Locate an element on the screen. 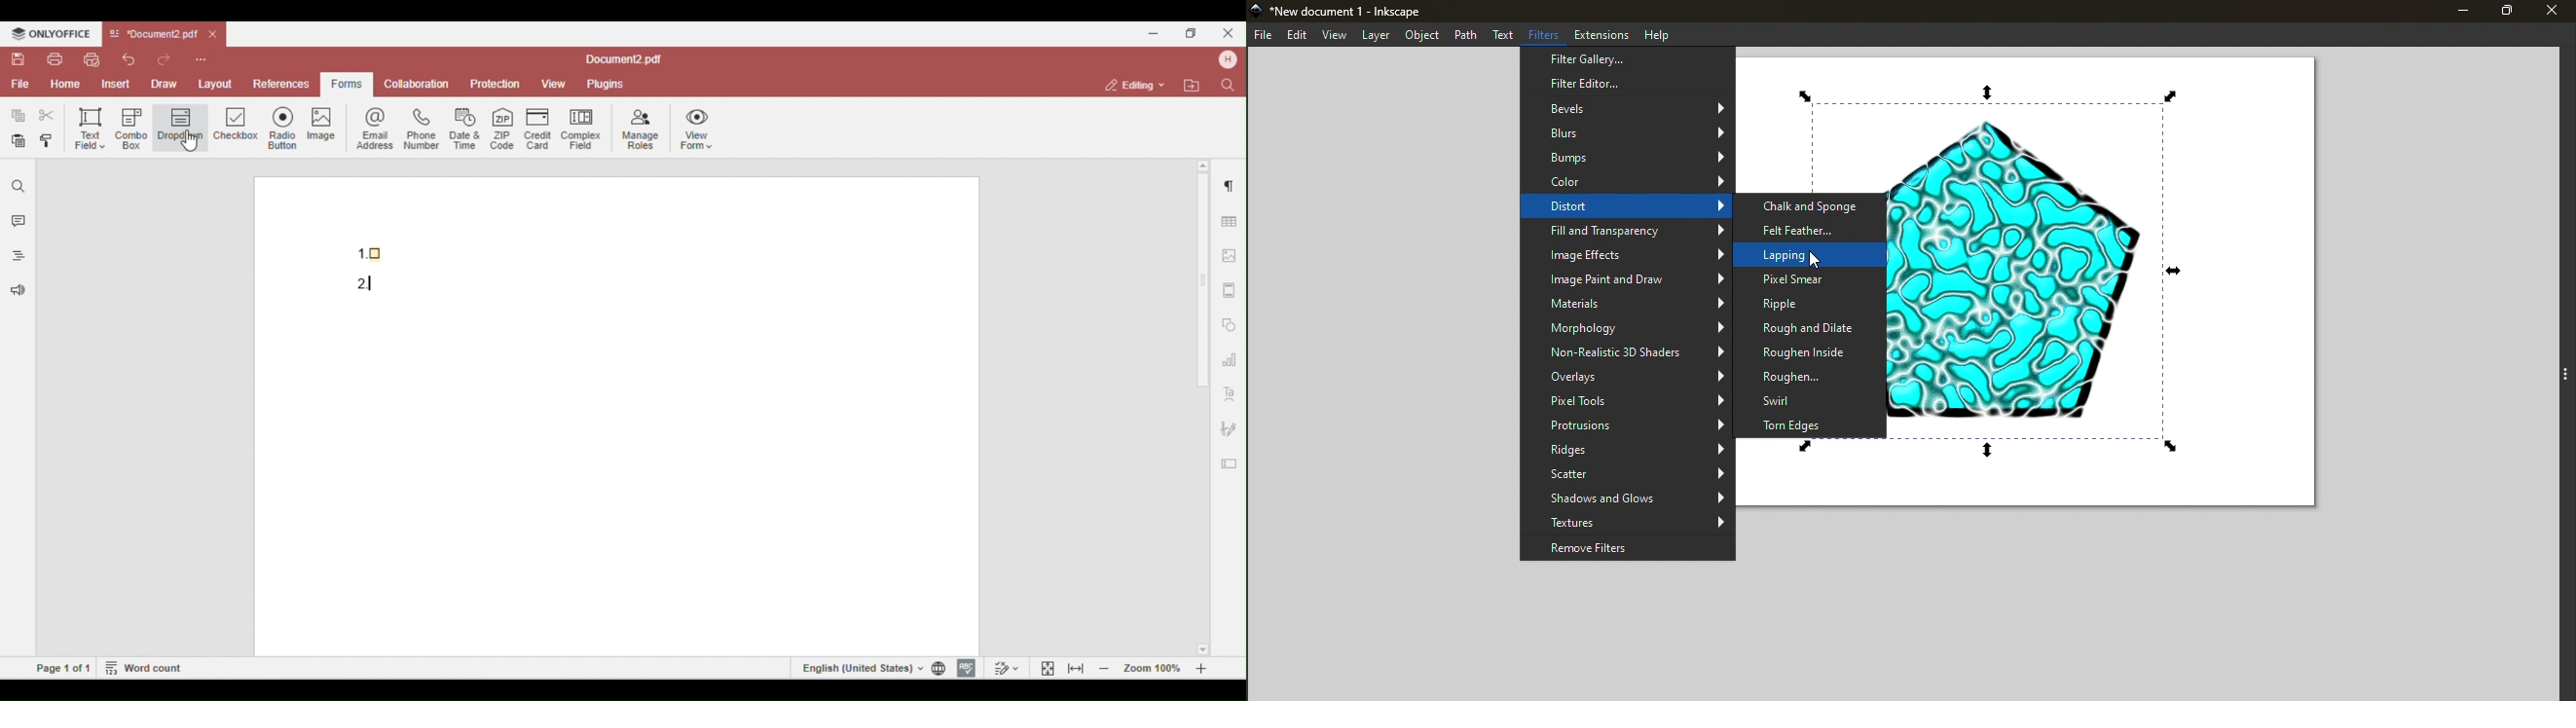  Path is located at coordinates (1465, 34).